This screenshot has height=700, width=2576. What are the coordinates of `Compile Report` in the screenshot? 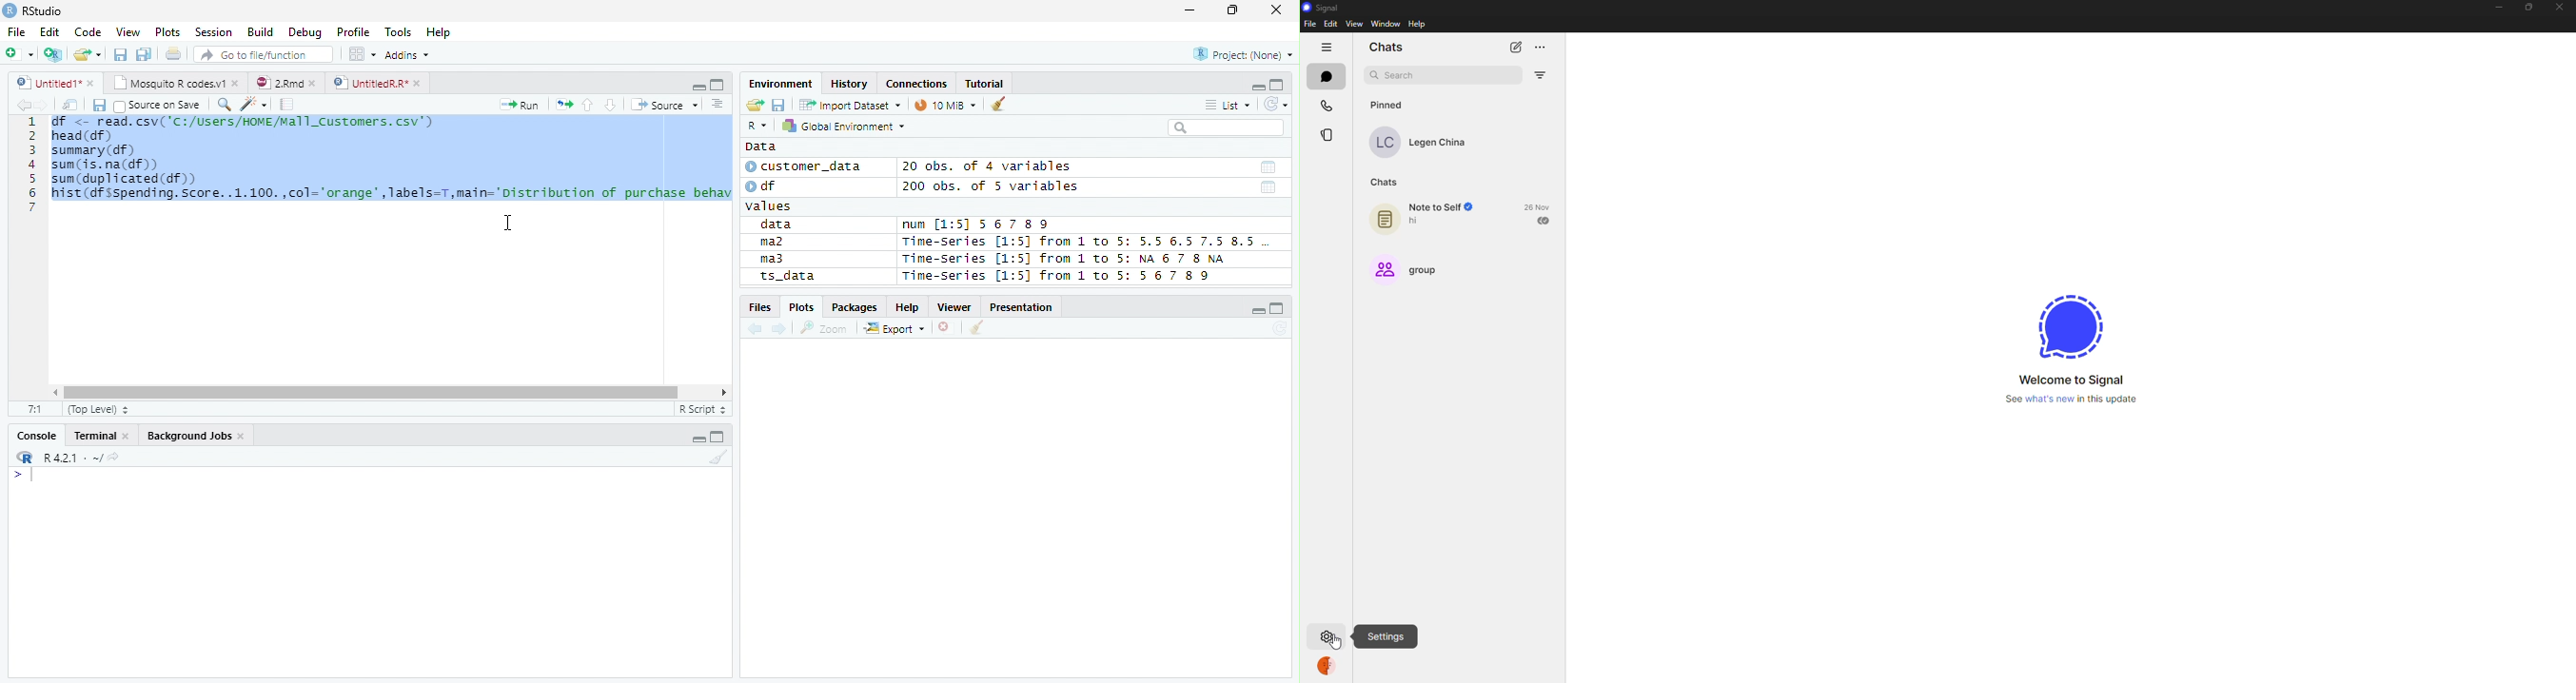 It's located at (287, 105).